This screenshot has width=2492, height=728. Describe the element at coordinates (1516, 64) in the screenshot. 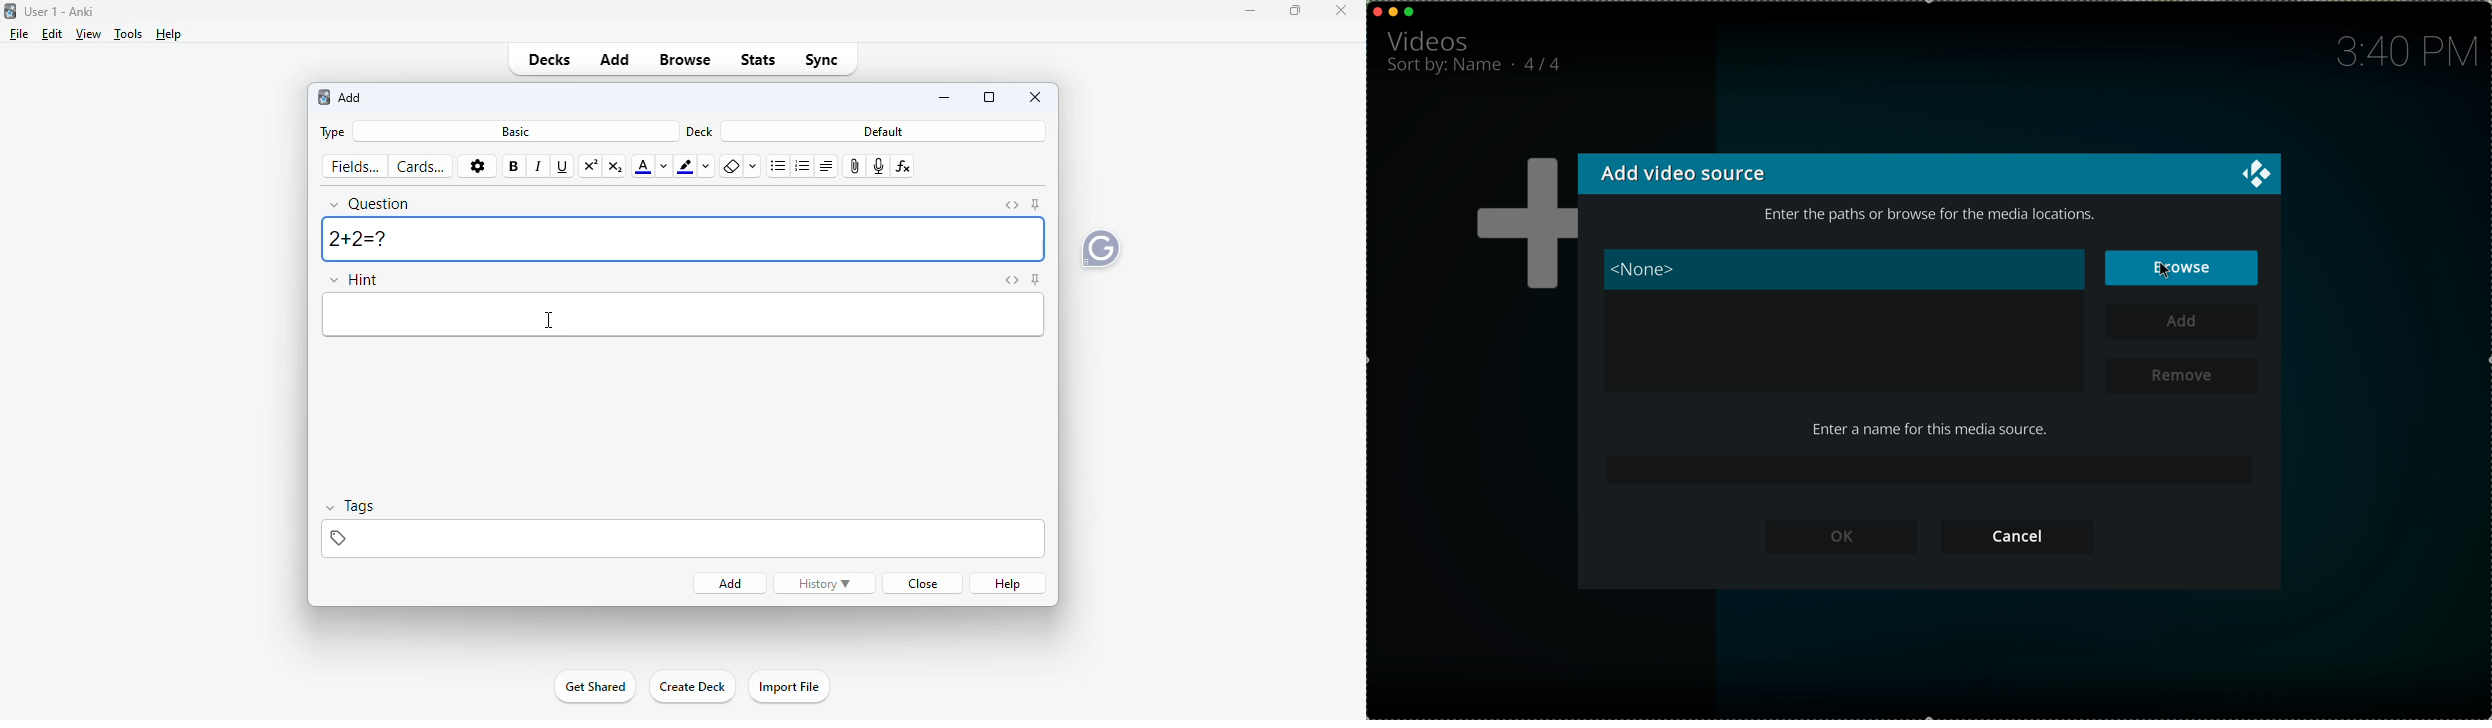

I see `.` at that location.